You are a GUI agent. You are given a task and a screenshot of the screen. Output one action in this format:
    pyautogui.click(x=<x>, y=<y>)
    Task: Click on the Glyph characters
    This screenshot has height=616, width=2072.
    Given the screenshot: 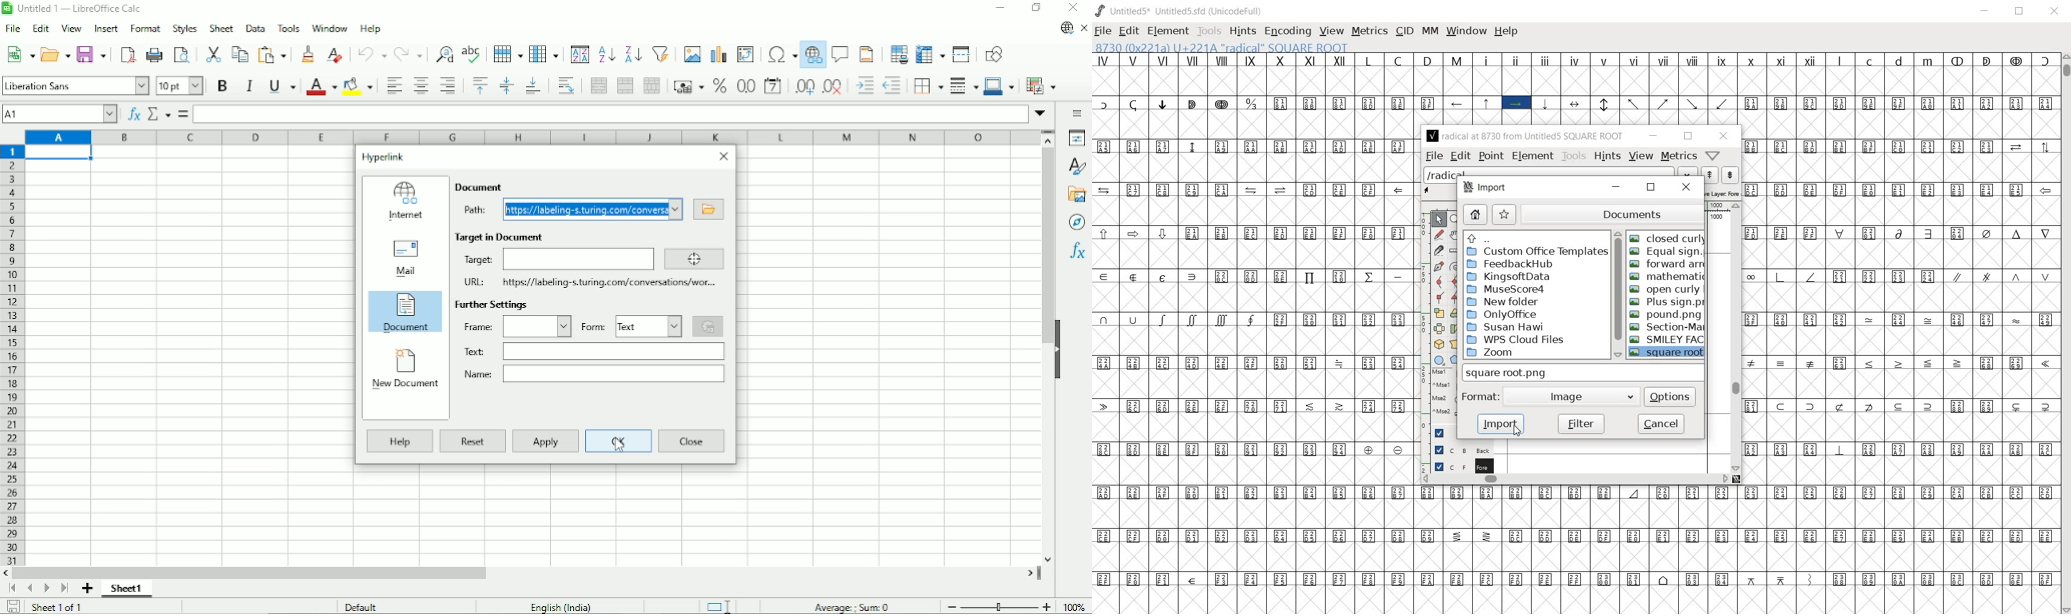 What is the action you would take?
    pyautogui.click(x=1737, y=550)
    